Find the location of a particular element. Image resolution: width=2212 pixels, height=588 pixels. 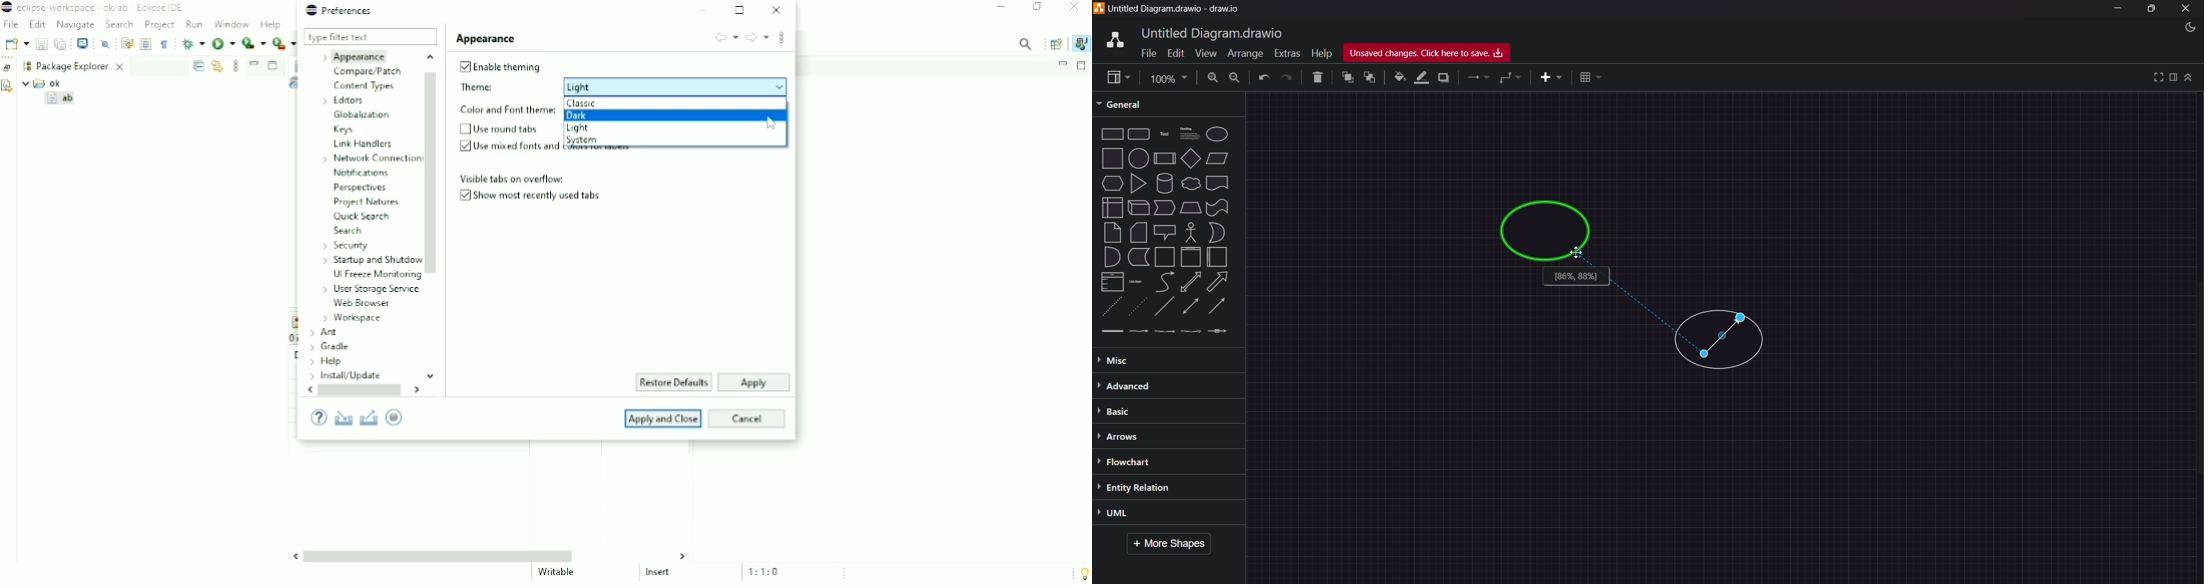

Unsaved Changes, Click here to Save is located at coordinates (1432, 53).